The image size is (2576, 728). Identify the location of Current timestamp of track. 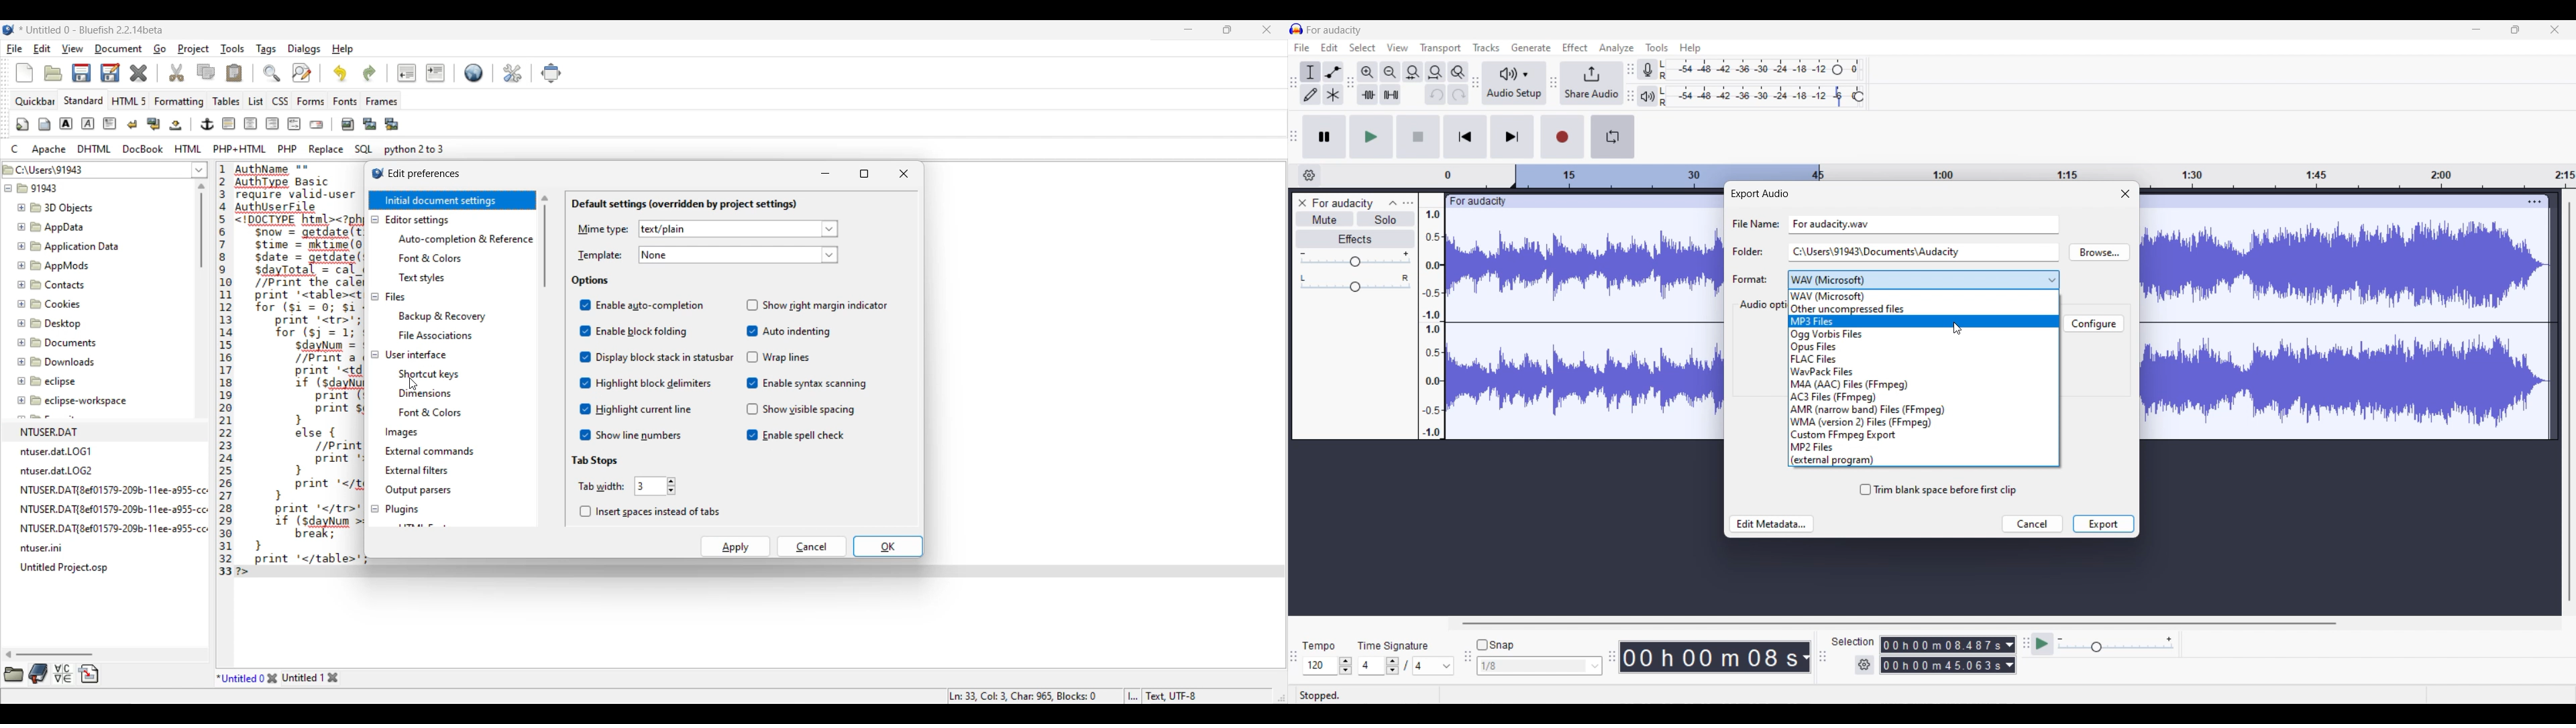
(1707, 657).